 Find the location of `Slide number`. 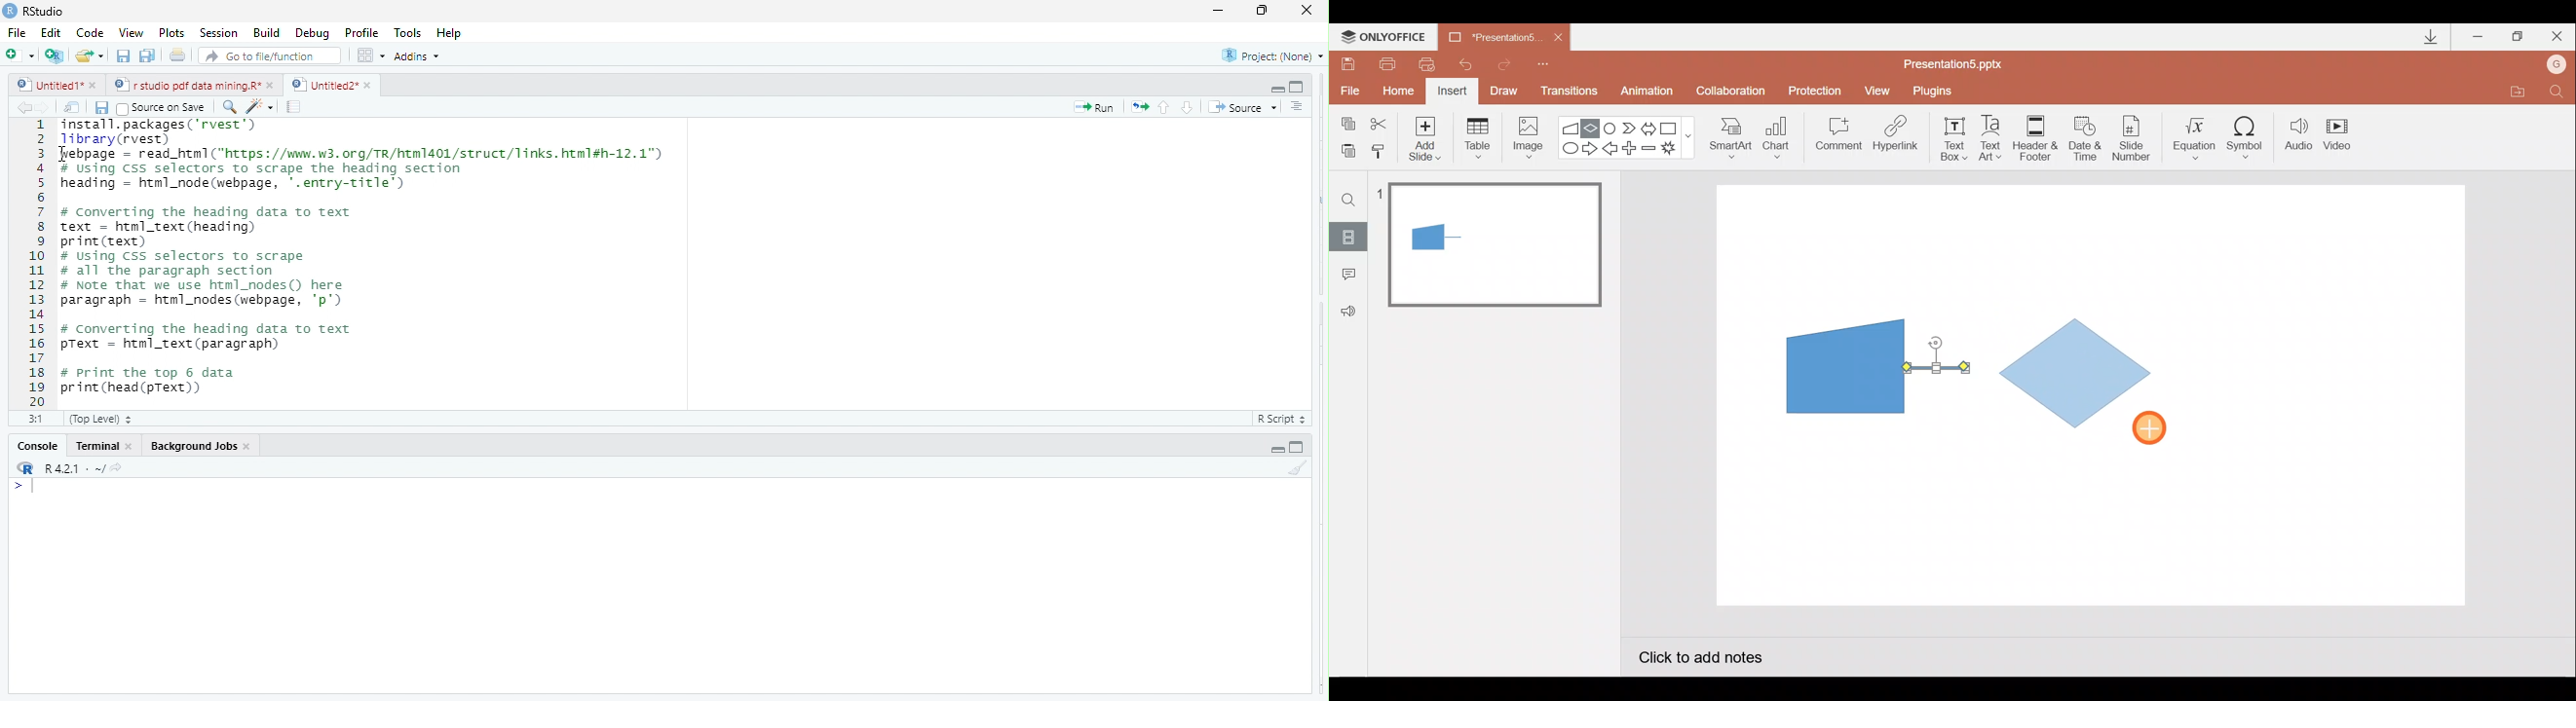

Slide number is located at coordinates (2135, 138).